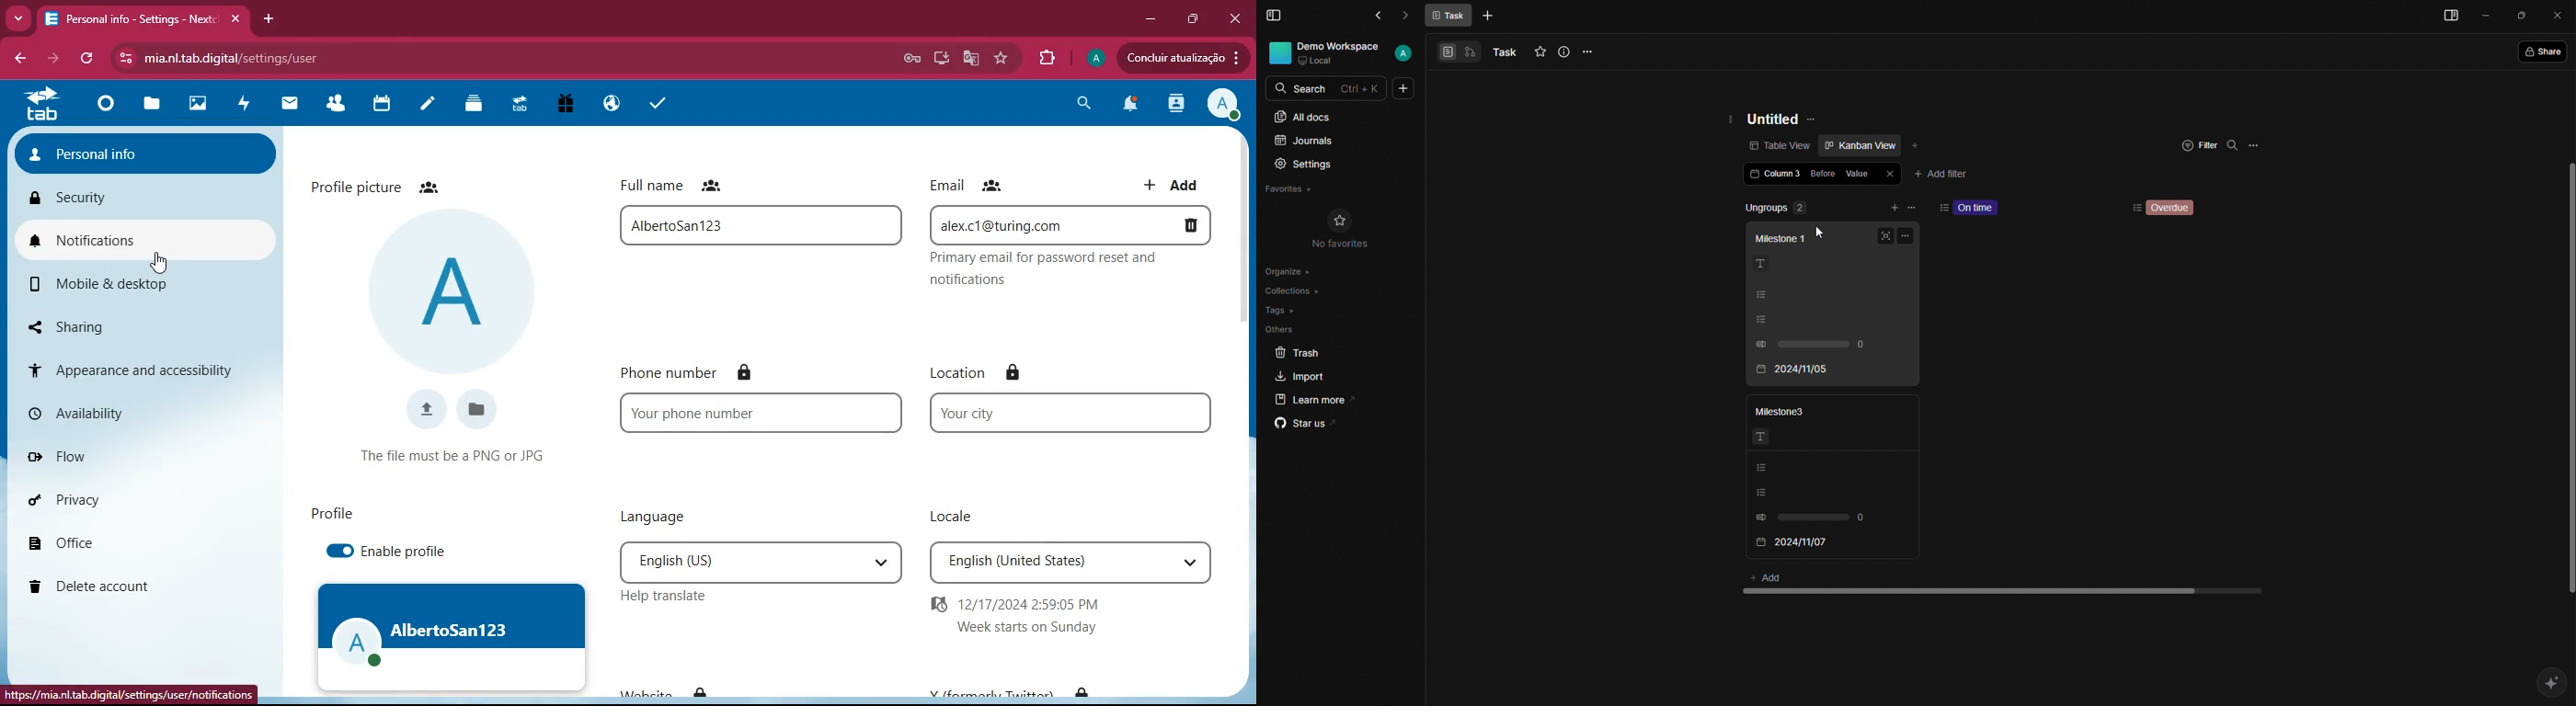 The width and height of the screenshot is (2576, 728). I want to click on help translate, so click(663, 598).